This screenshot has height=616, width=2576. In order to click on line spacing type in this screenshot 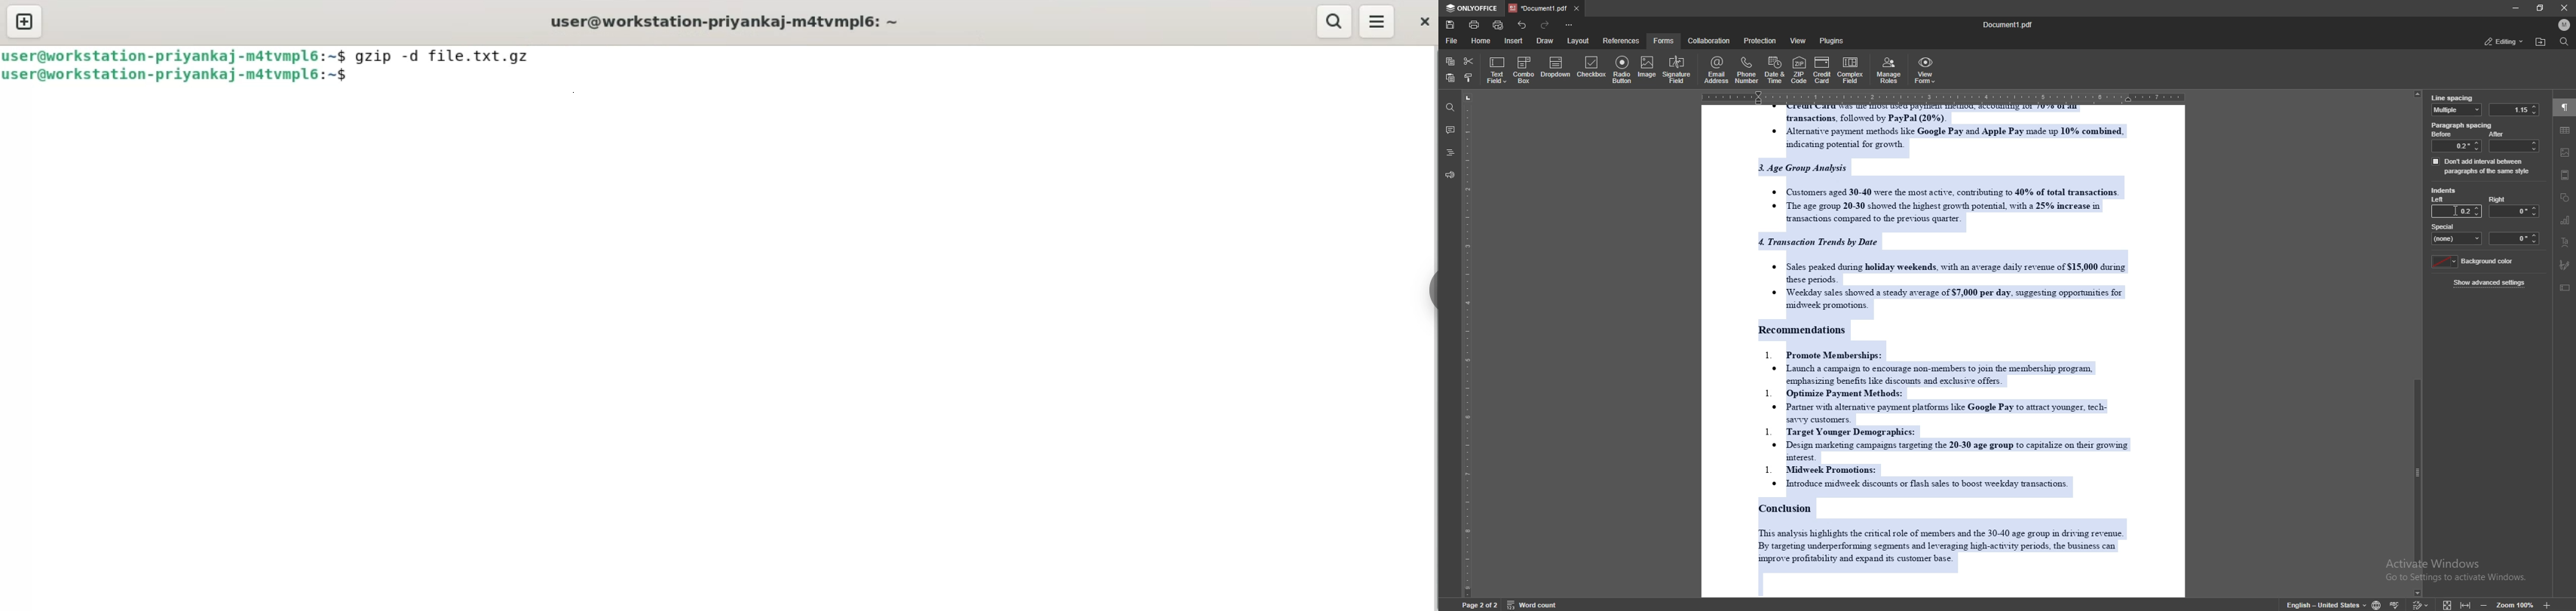, I will do `click(2458, 110)`.